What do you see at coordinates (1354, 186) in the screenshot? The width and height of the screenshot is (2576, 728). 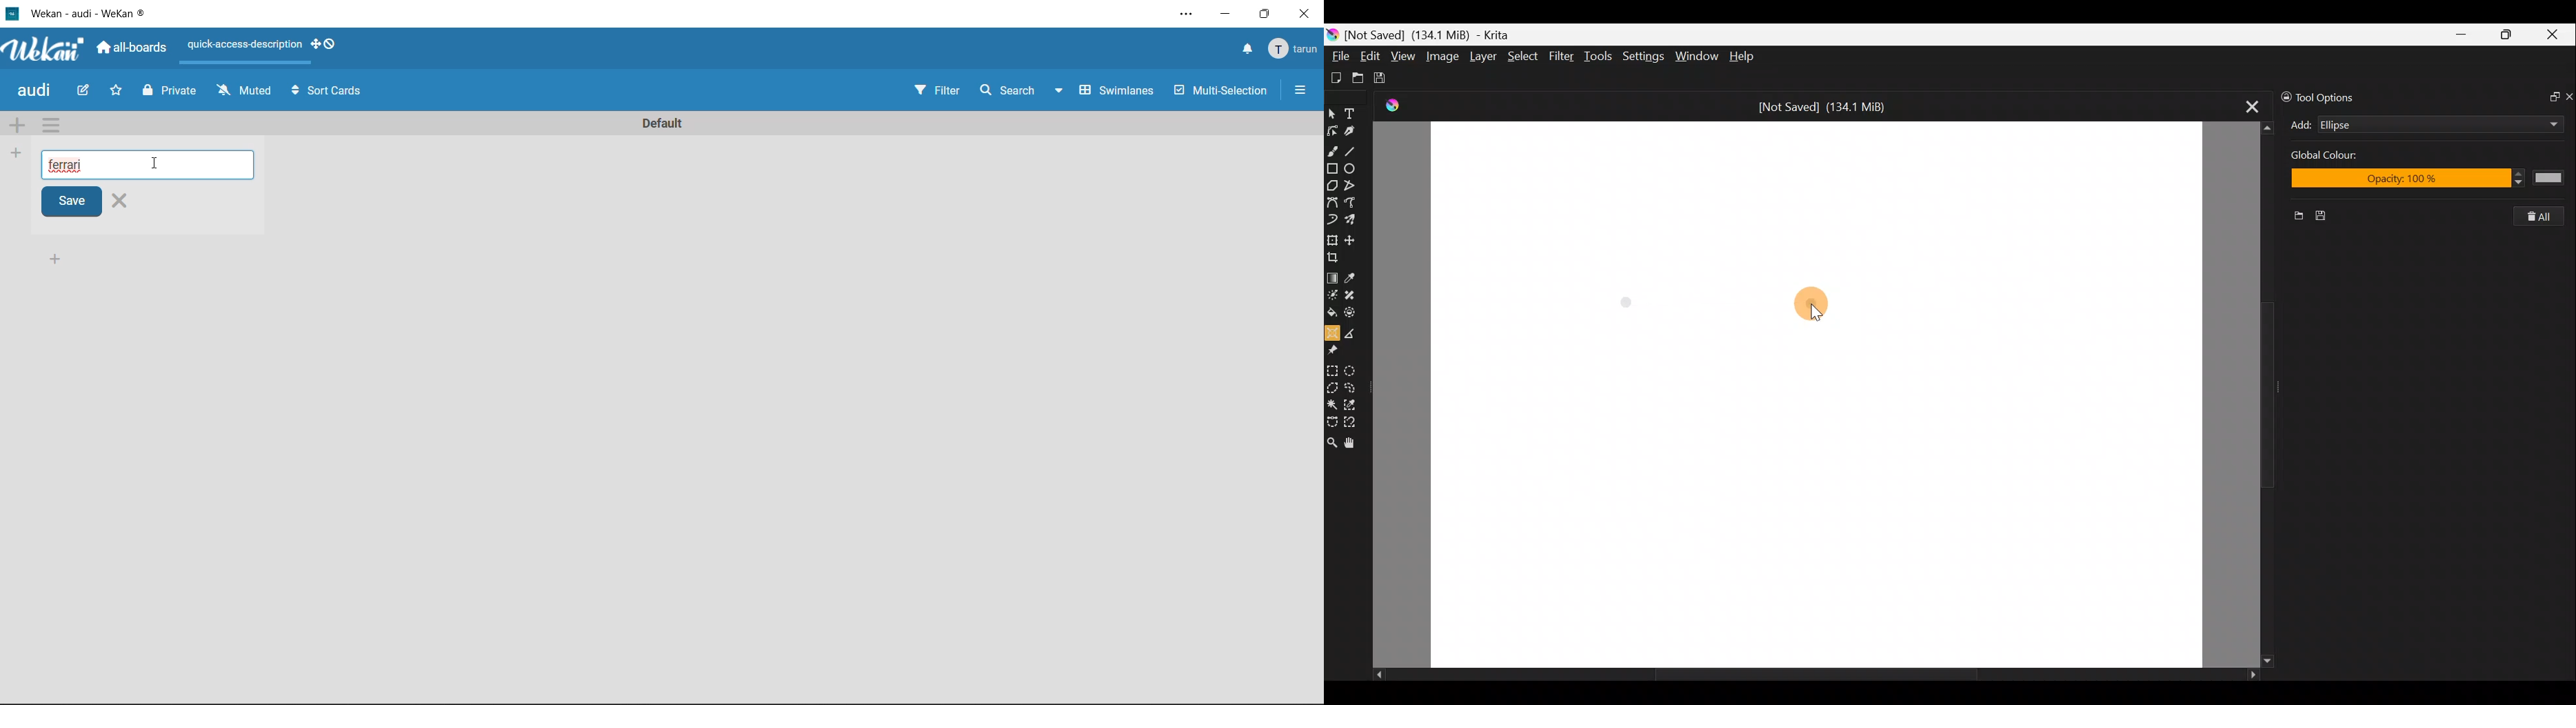 I see `Polyline` at bounding box center [1354, 186].